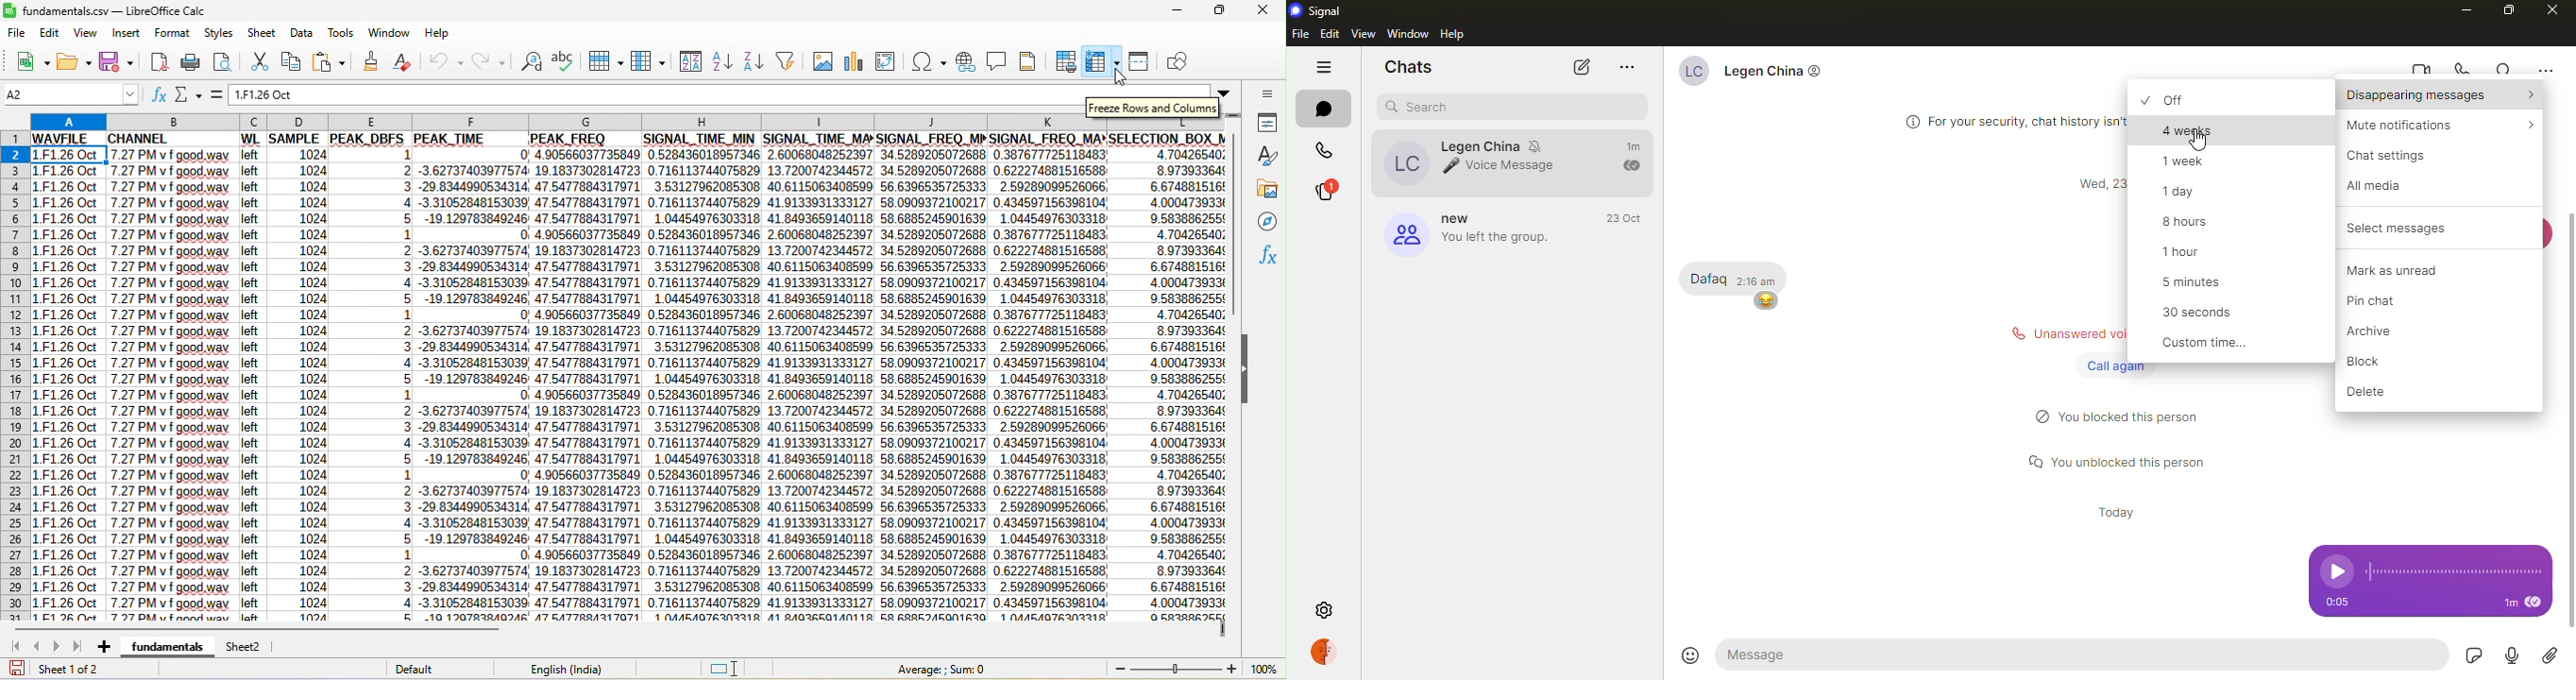 The width and height of the screenshot is (2576, 700). Describe the element at coordinates (1177, 12) in the screenshot. I see `mimimize` at that location.